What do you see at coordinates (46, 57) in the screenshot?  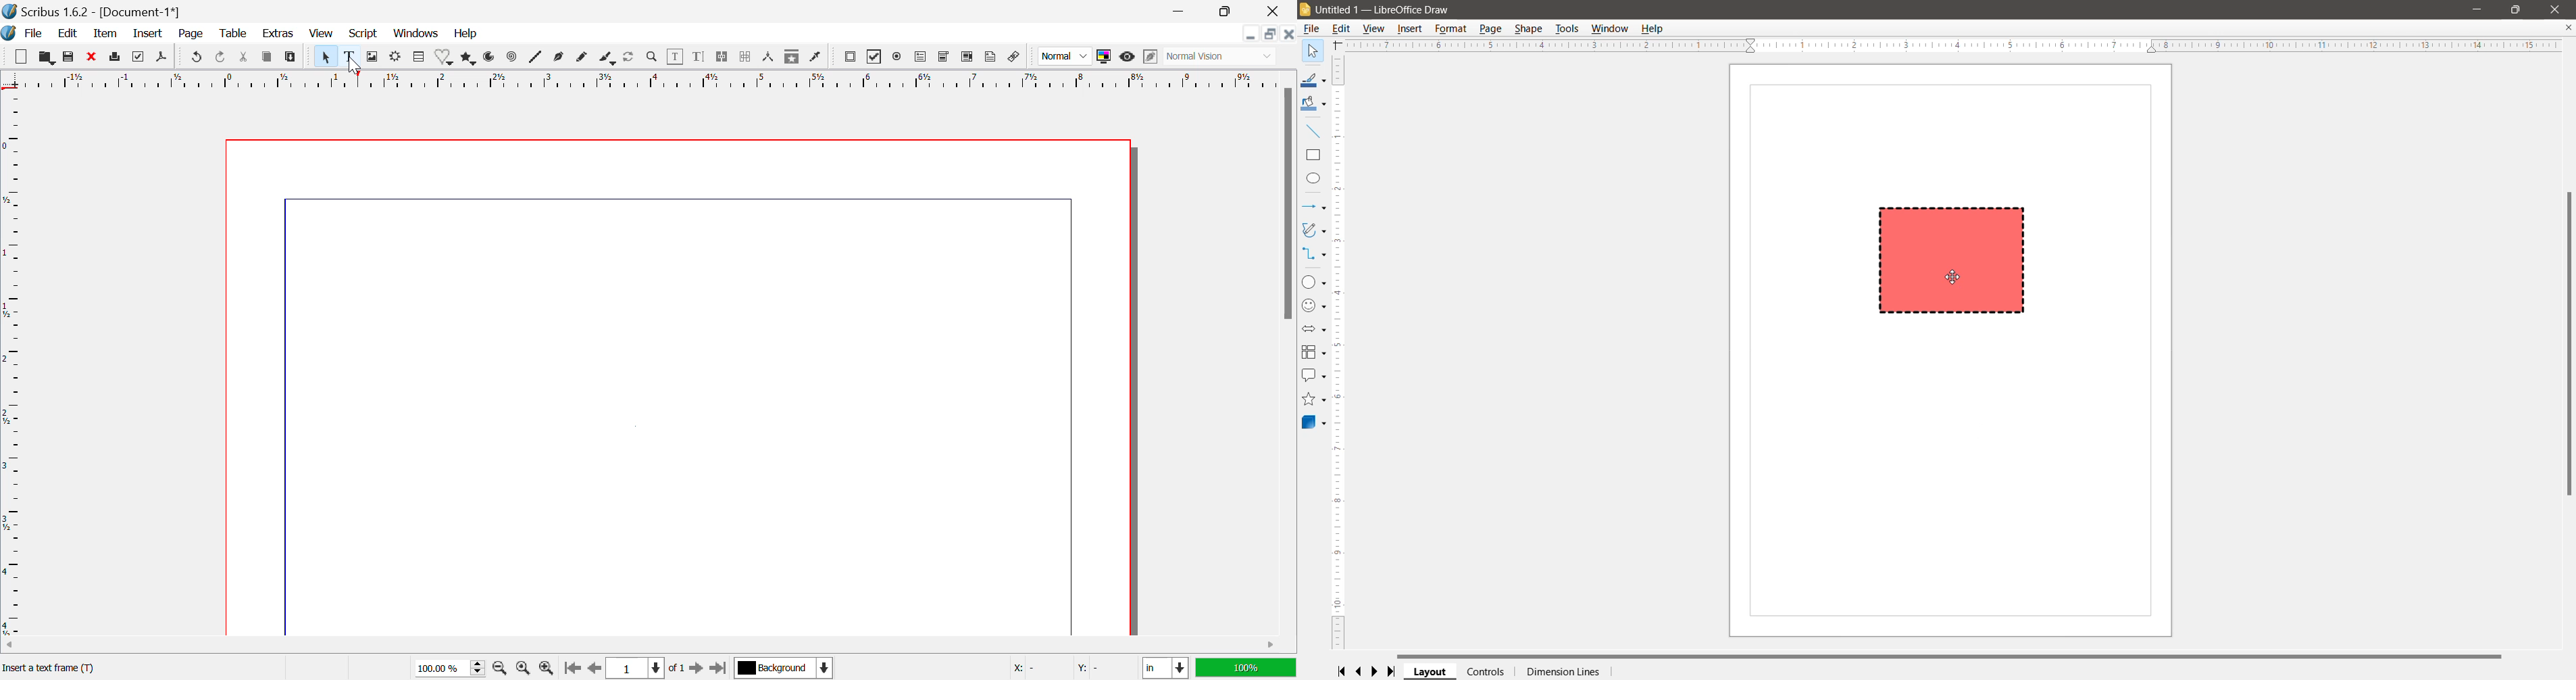 I see `Open` at bounding box center [46, 57].